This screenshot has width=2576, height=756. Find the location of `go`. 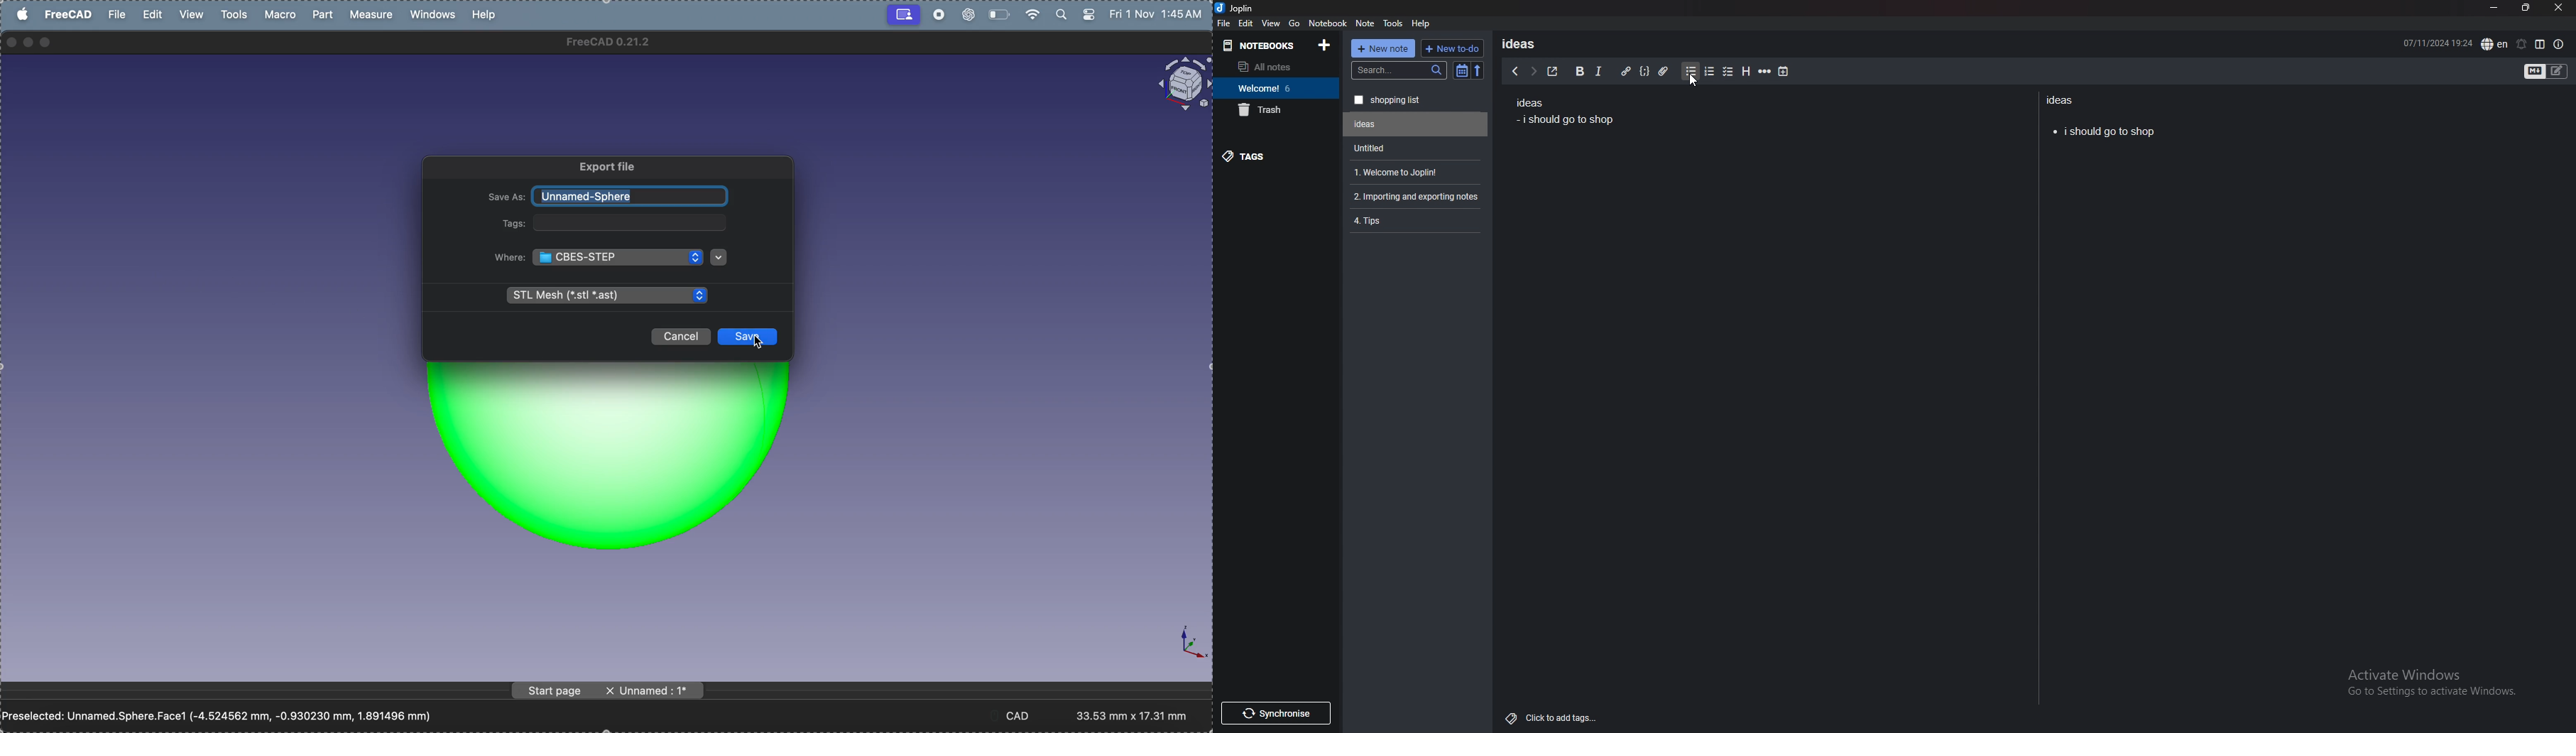

go is located at coordinates (1294, 22).